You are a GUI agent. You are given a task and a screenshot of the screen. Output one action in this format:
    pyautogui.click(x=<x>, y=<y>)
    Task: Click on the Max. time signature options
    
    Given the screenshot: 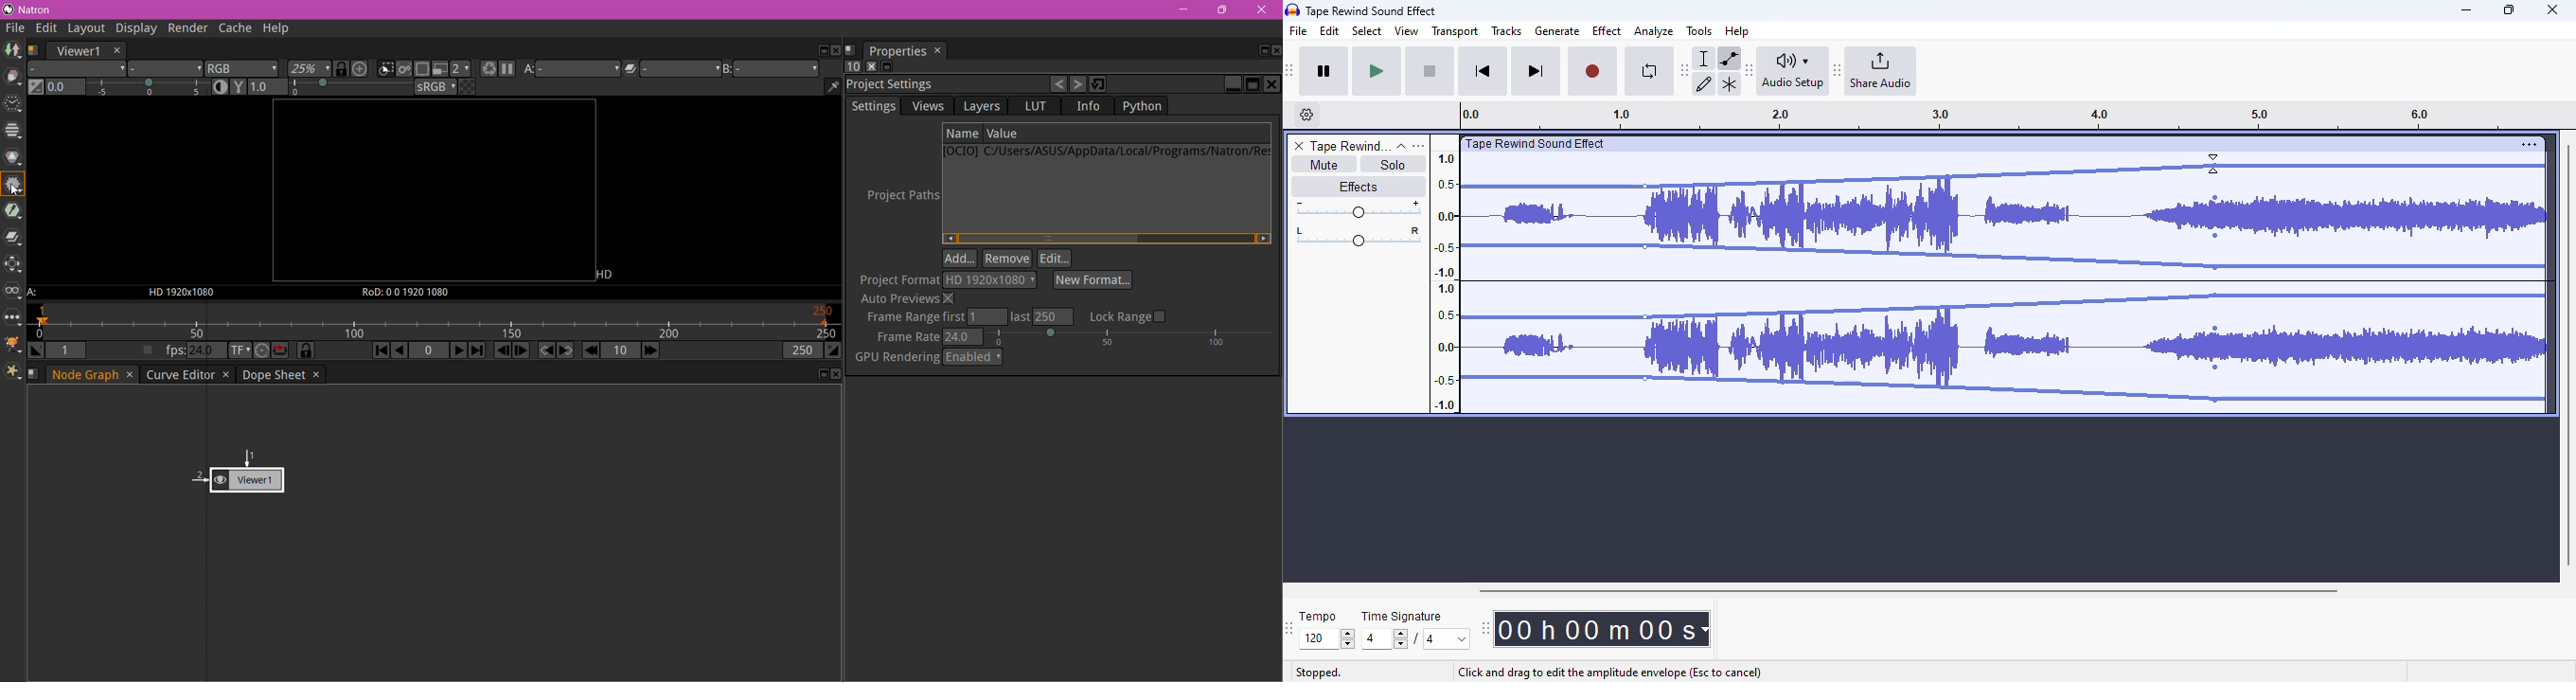 What is the action you would take?
    pyautogui.click(x=1448, y=638)
    